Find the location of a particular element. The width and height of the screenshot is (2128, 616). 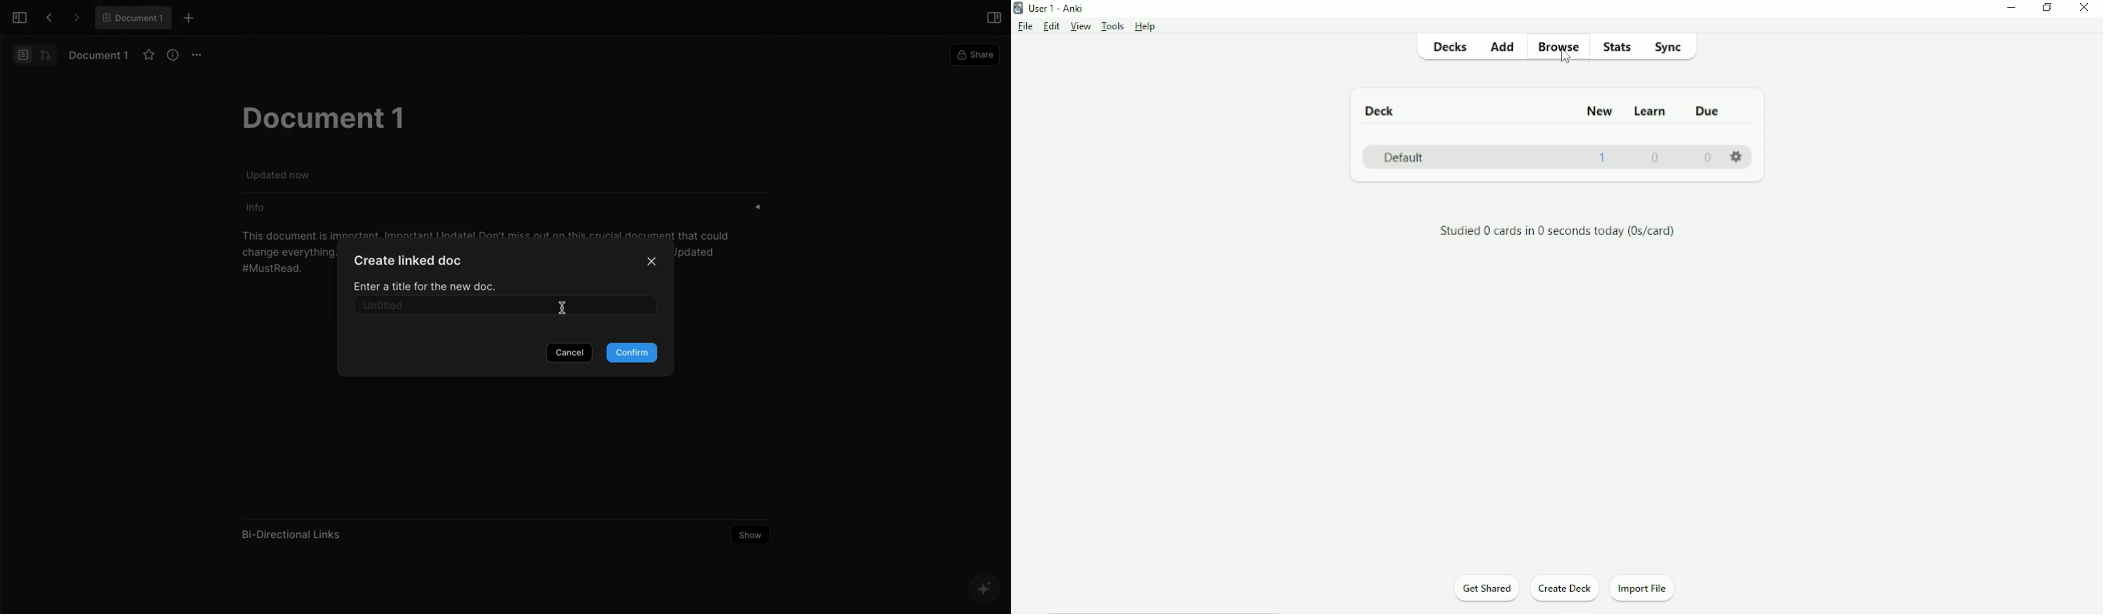

Cancel is located at coordinates (568, 352).